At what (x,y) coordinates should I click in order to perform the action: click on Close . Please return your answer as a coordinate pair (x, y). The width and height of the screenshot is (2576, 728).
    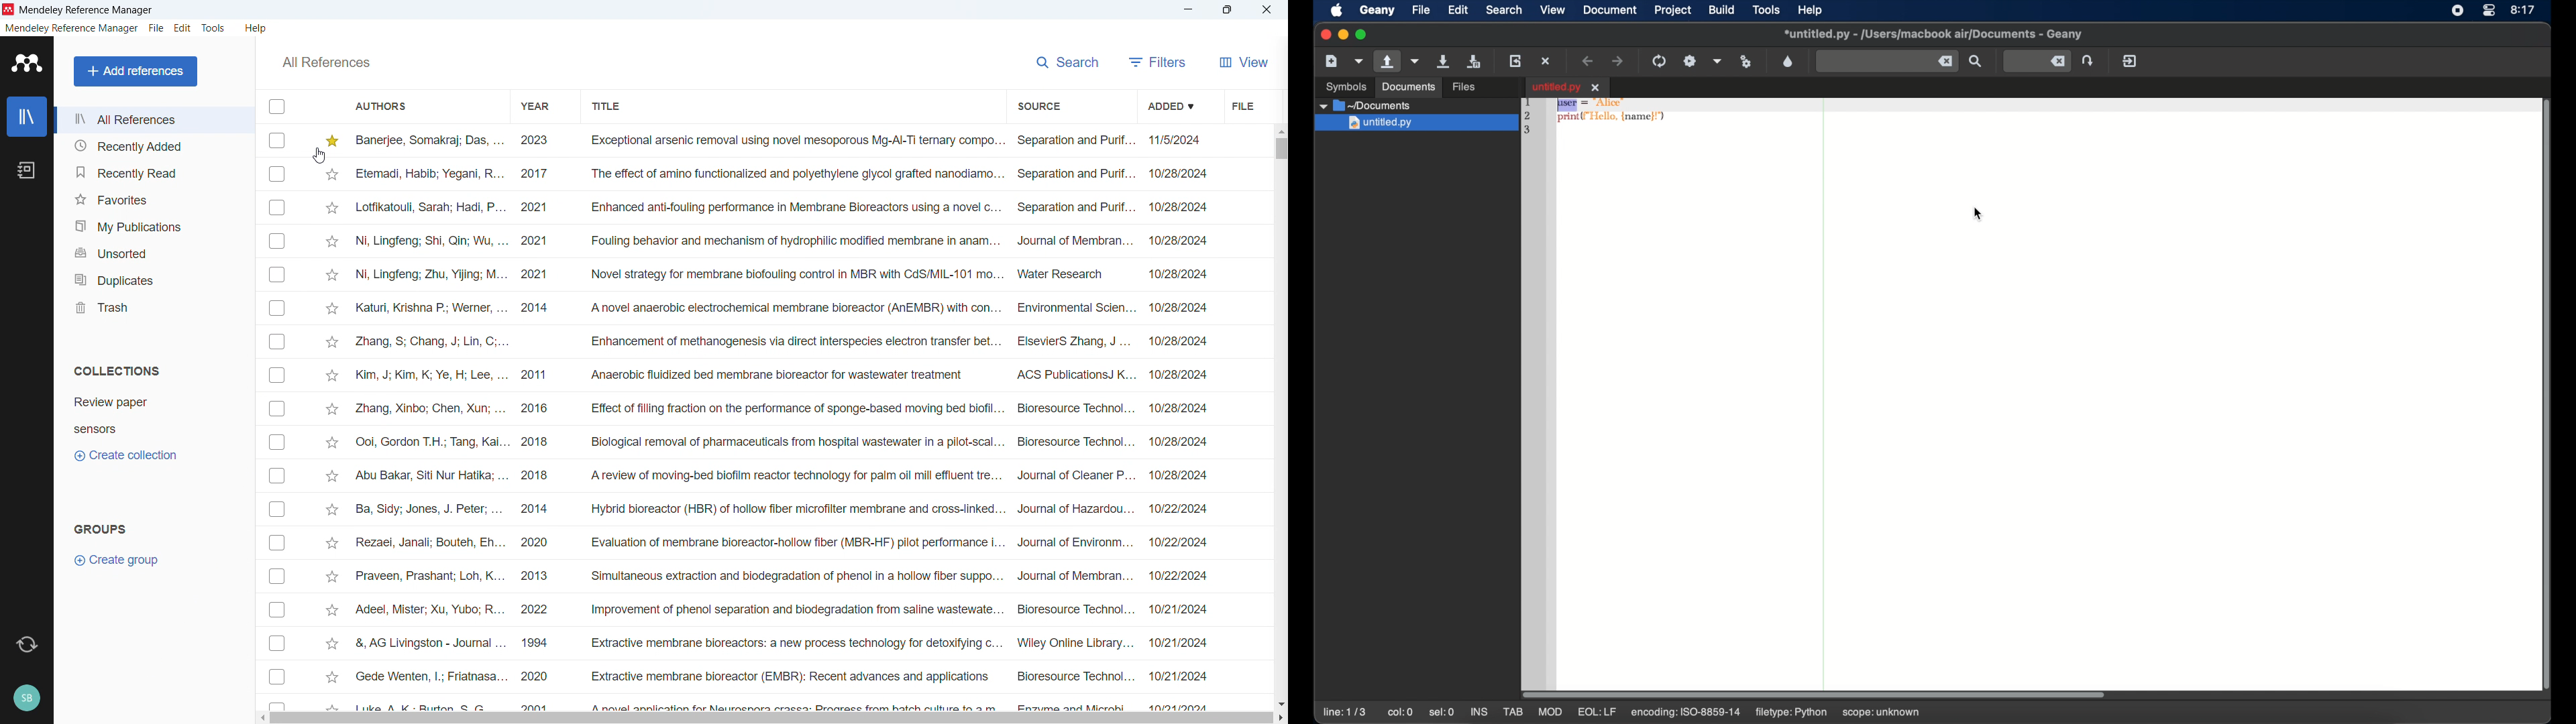
    Looking at the image, I should click on (1268, 10).